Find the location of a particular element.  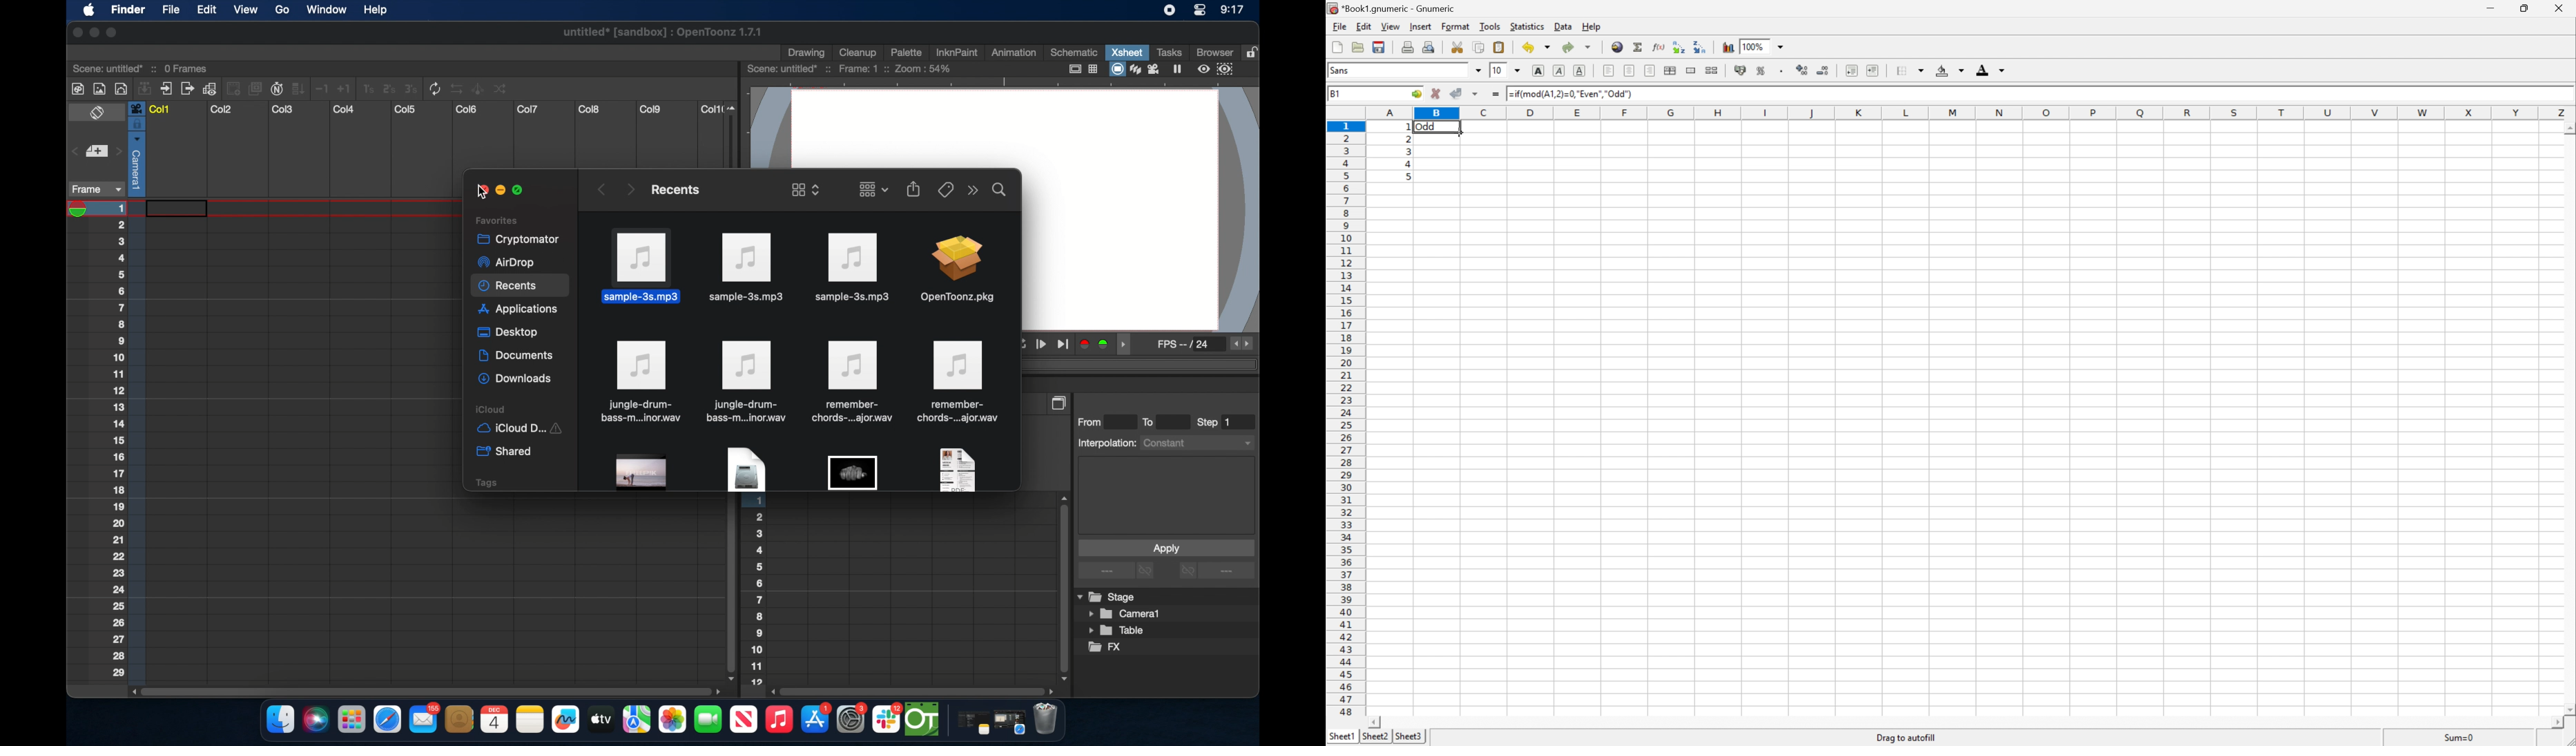

share is located at coordinates (914, 189).